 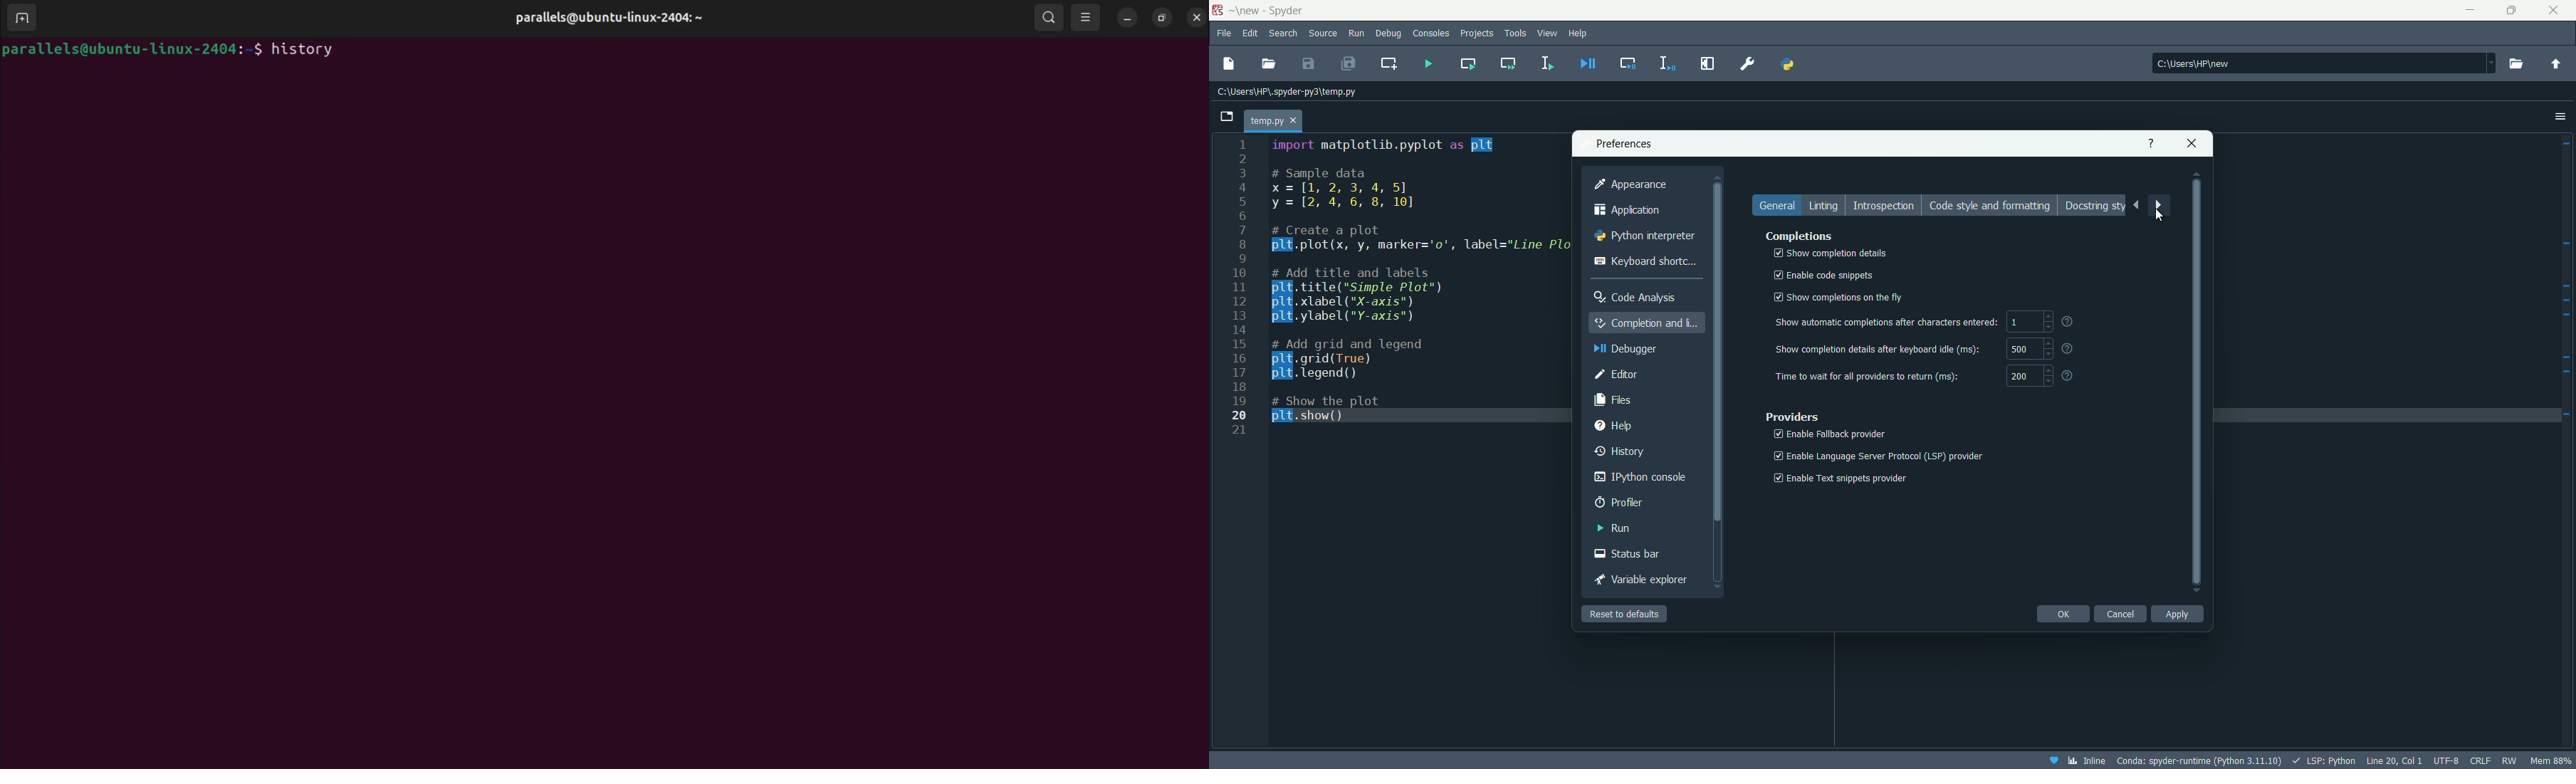 What do you see at coordinates (1627, 62) in the screenshot?
I see `debug cell` at bounding box center [1627, 62].